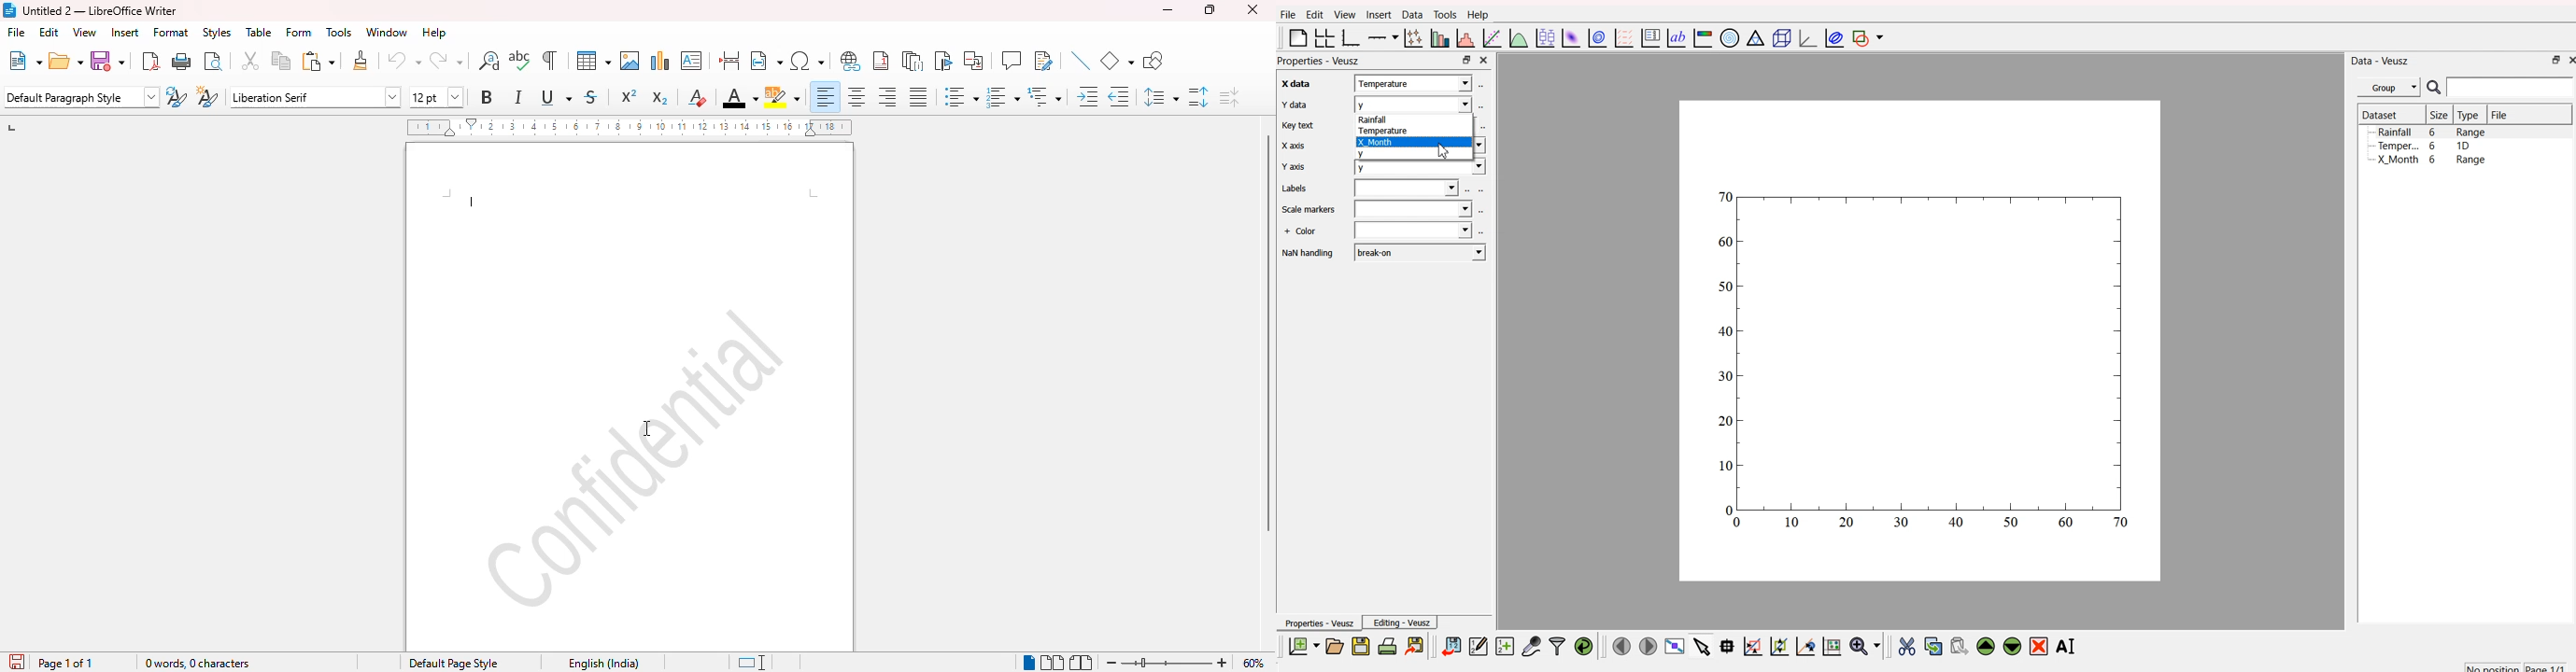 The image size is (2576, 672). What do you see at coordinates (766, 61) in the screenshot?
I see `insert field` at bounding box center [766, 61].